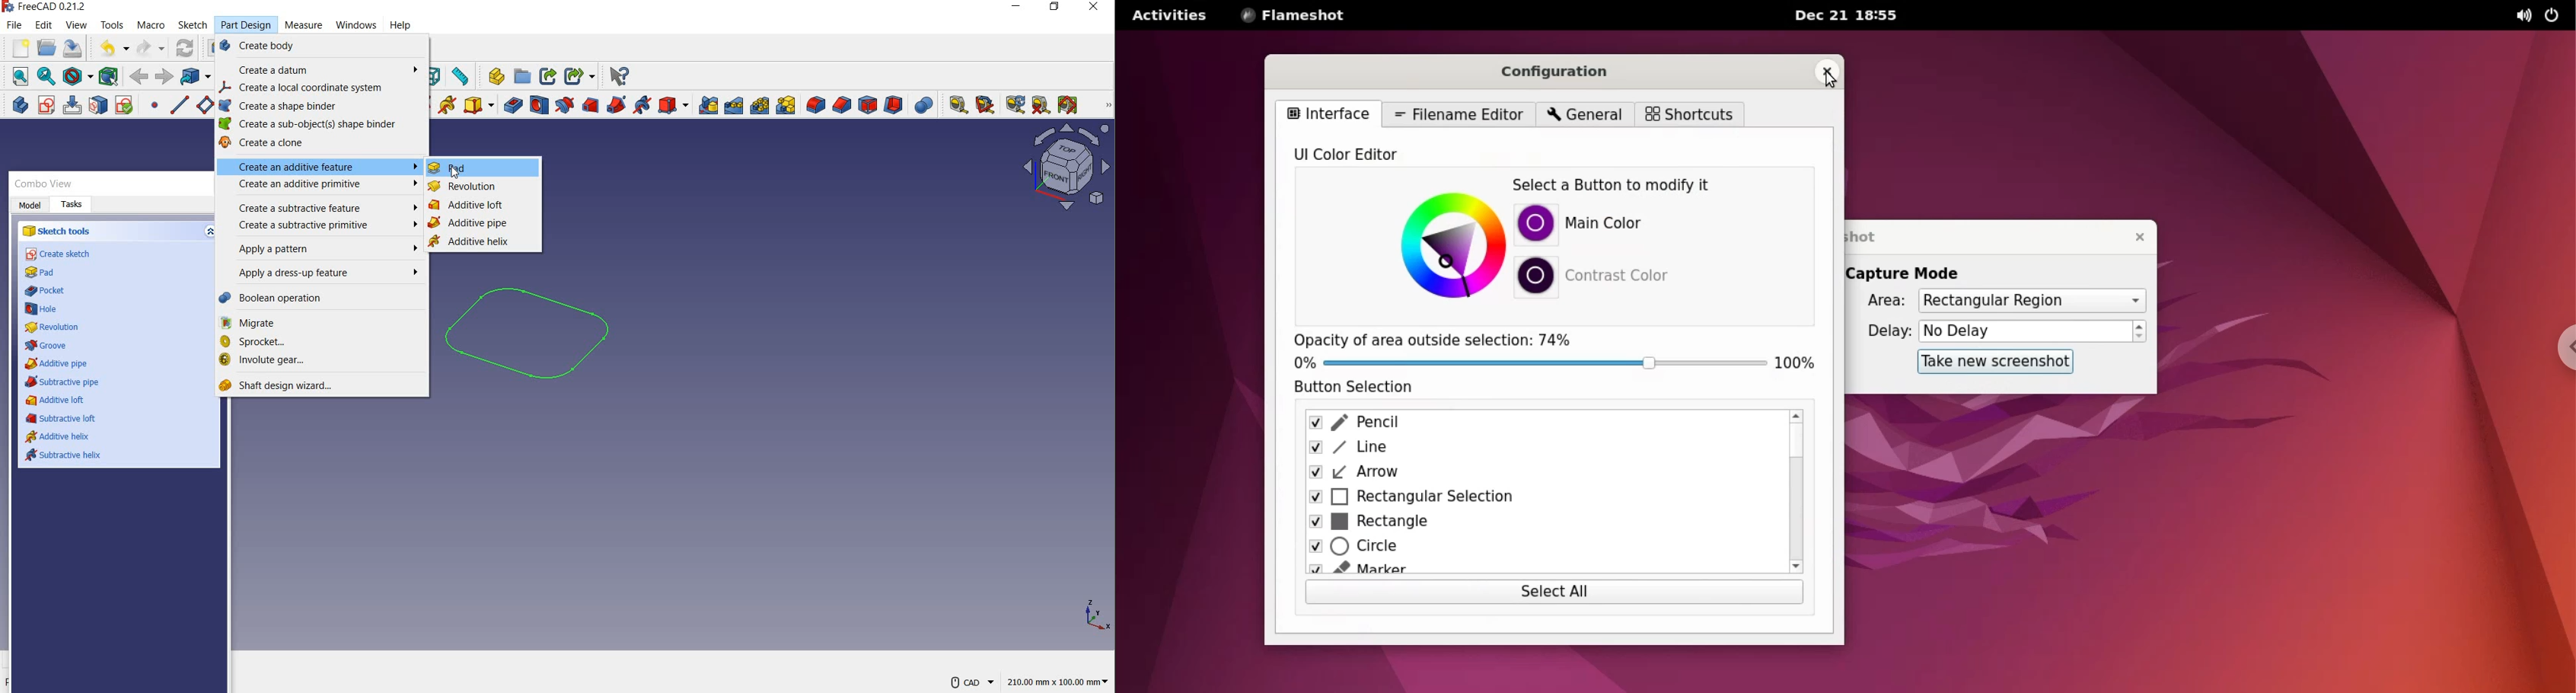 The height and width of the screenshot is (700, 2576). What do you see at coordinates (58, 230) in the screenshot?
I see `sketch tools` at bounding box center [58, 230].